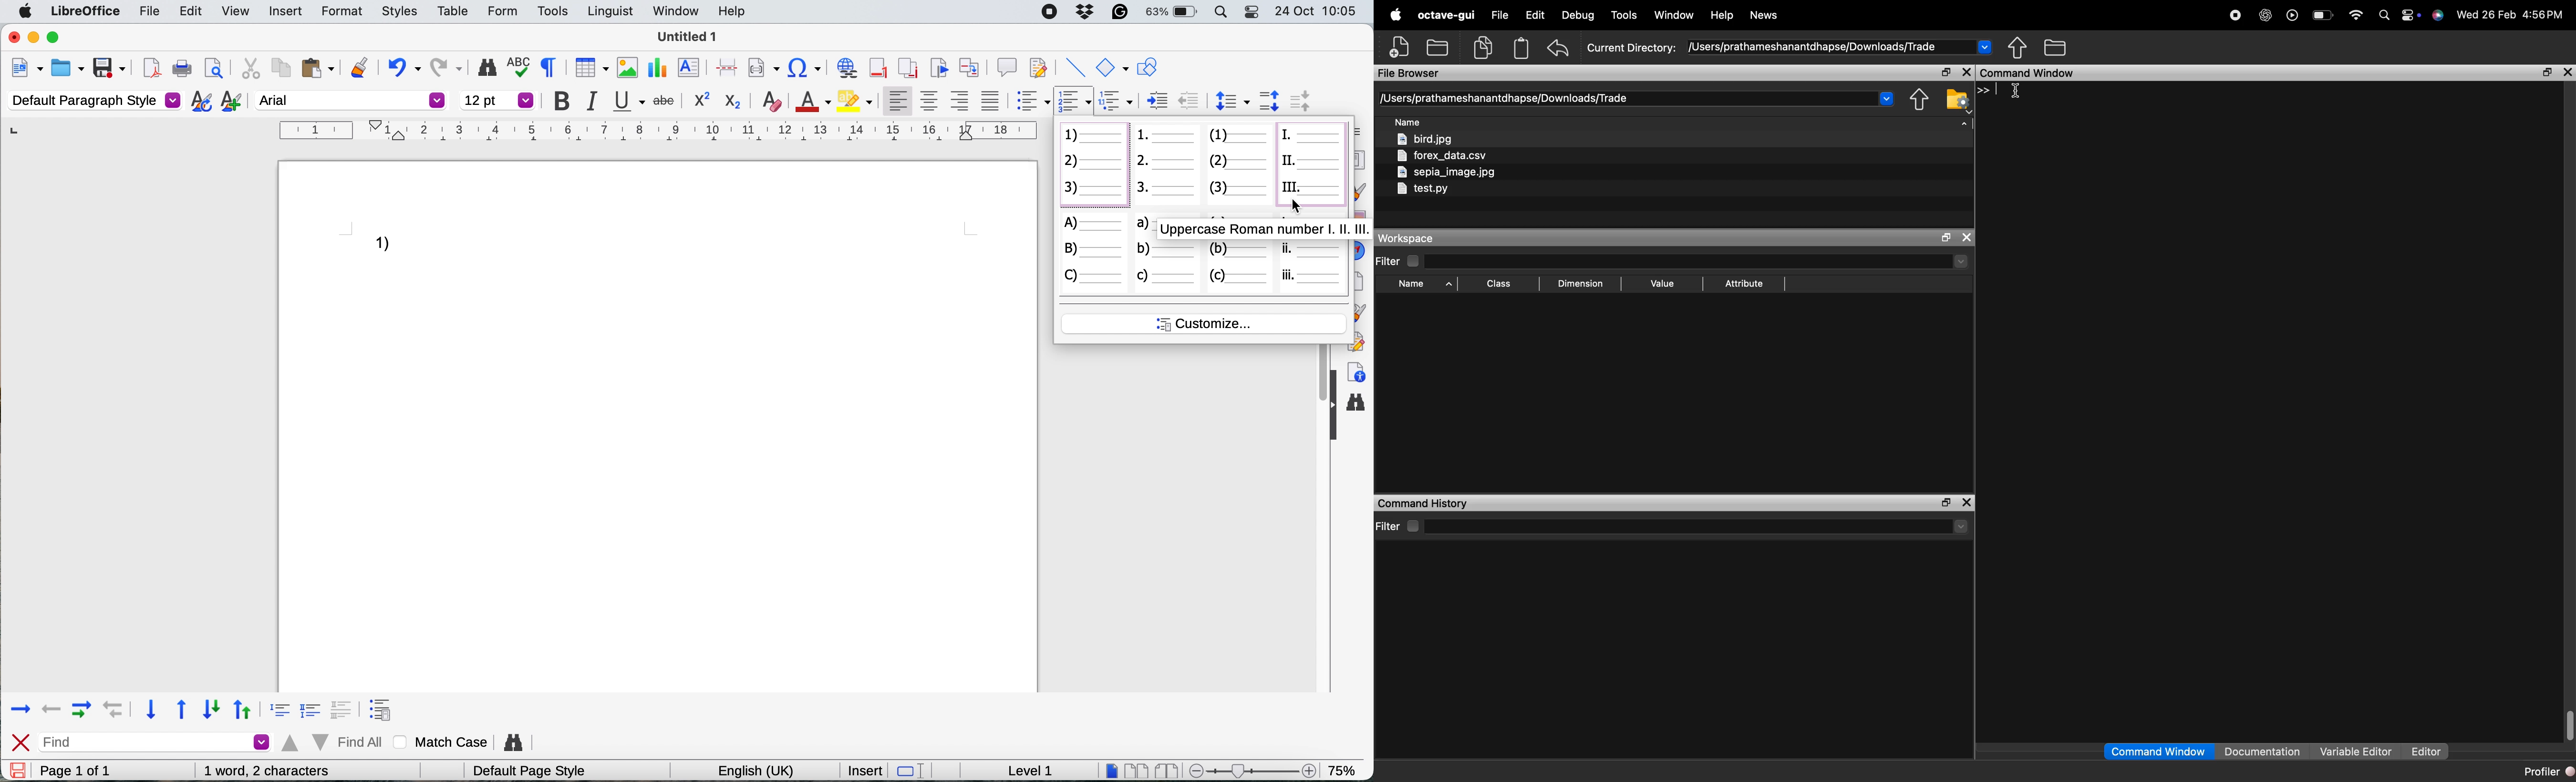 The image size is (2576, 784). Describe the element at coordinates (340, 12) in the screenshot. I see `formt` at that location.